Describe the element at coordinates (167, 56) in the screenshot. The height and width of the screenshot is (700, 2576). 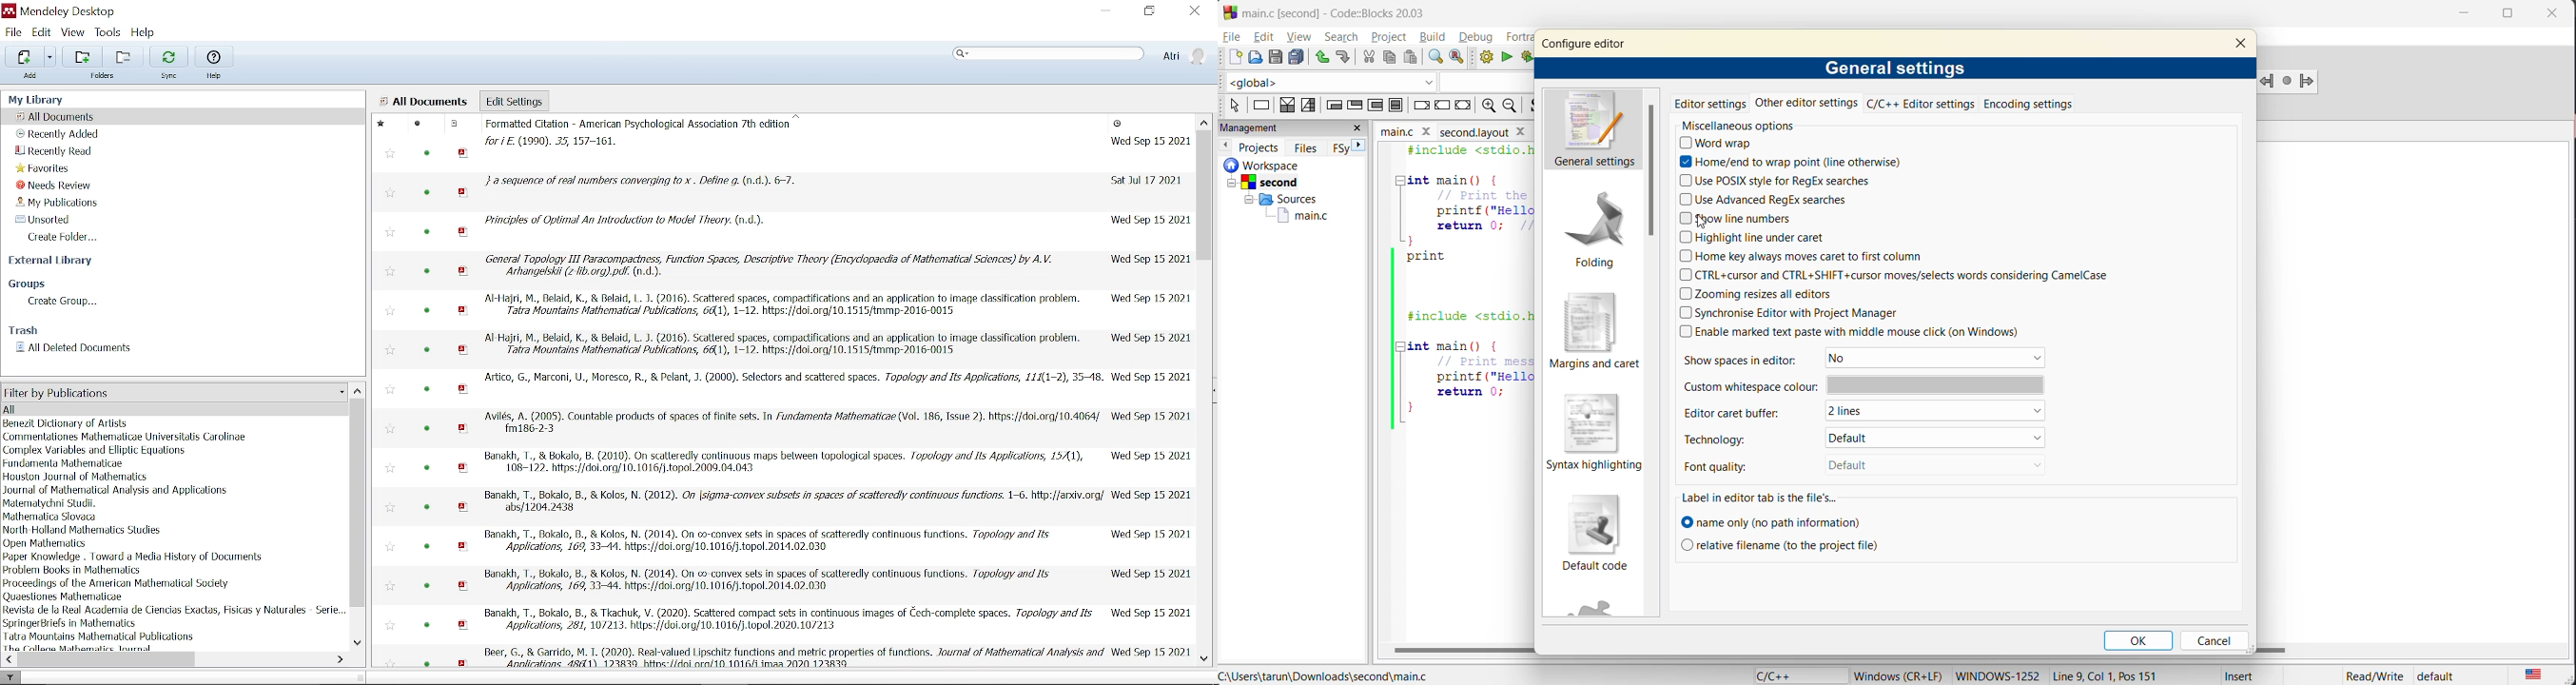
I see `Sync` at that location.